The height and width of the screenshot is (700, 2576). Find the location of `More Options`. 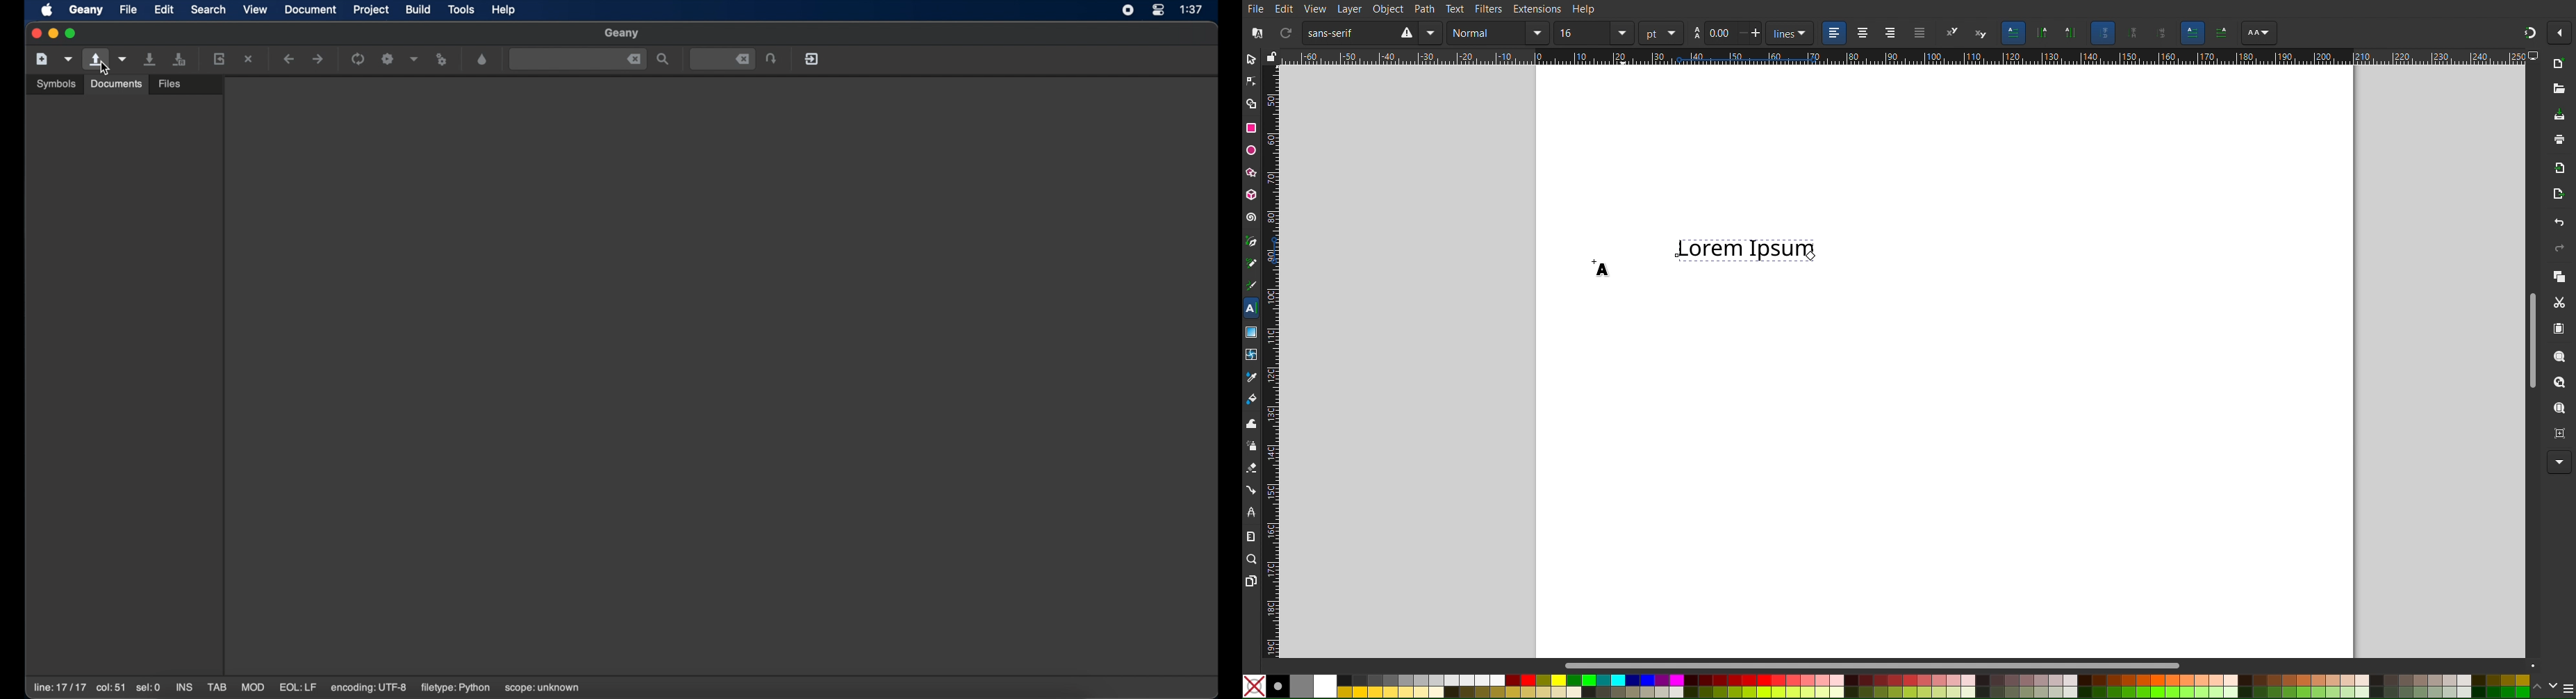

More Options is located at coordinates (2559, 463).